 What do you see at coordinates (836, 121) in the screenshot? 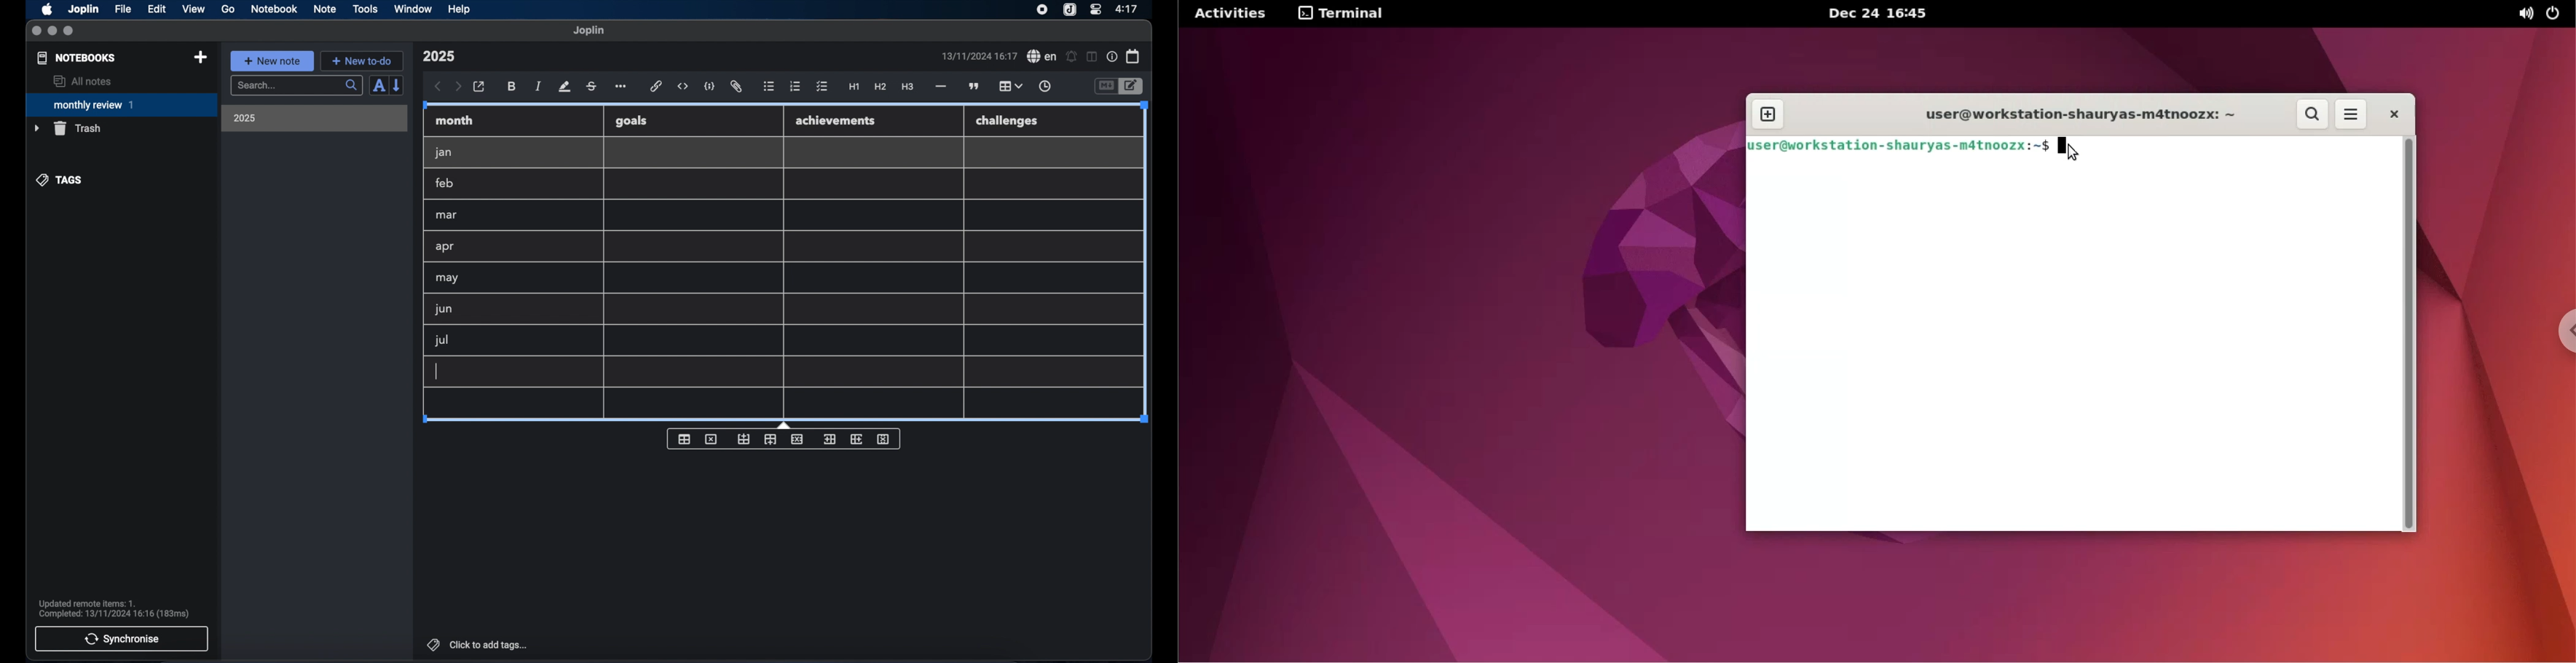
I see `achievements` at bounding box center [836, 121].